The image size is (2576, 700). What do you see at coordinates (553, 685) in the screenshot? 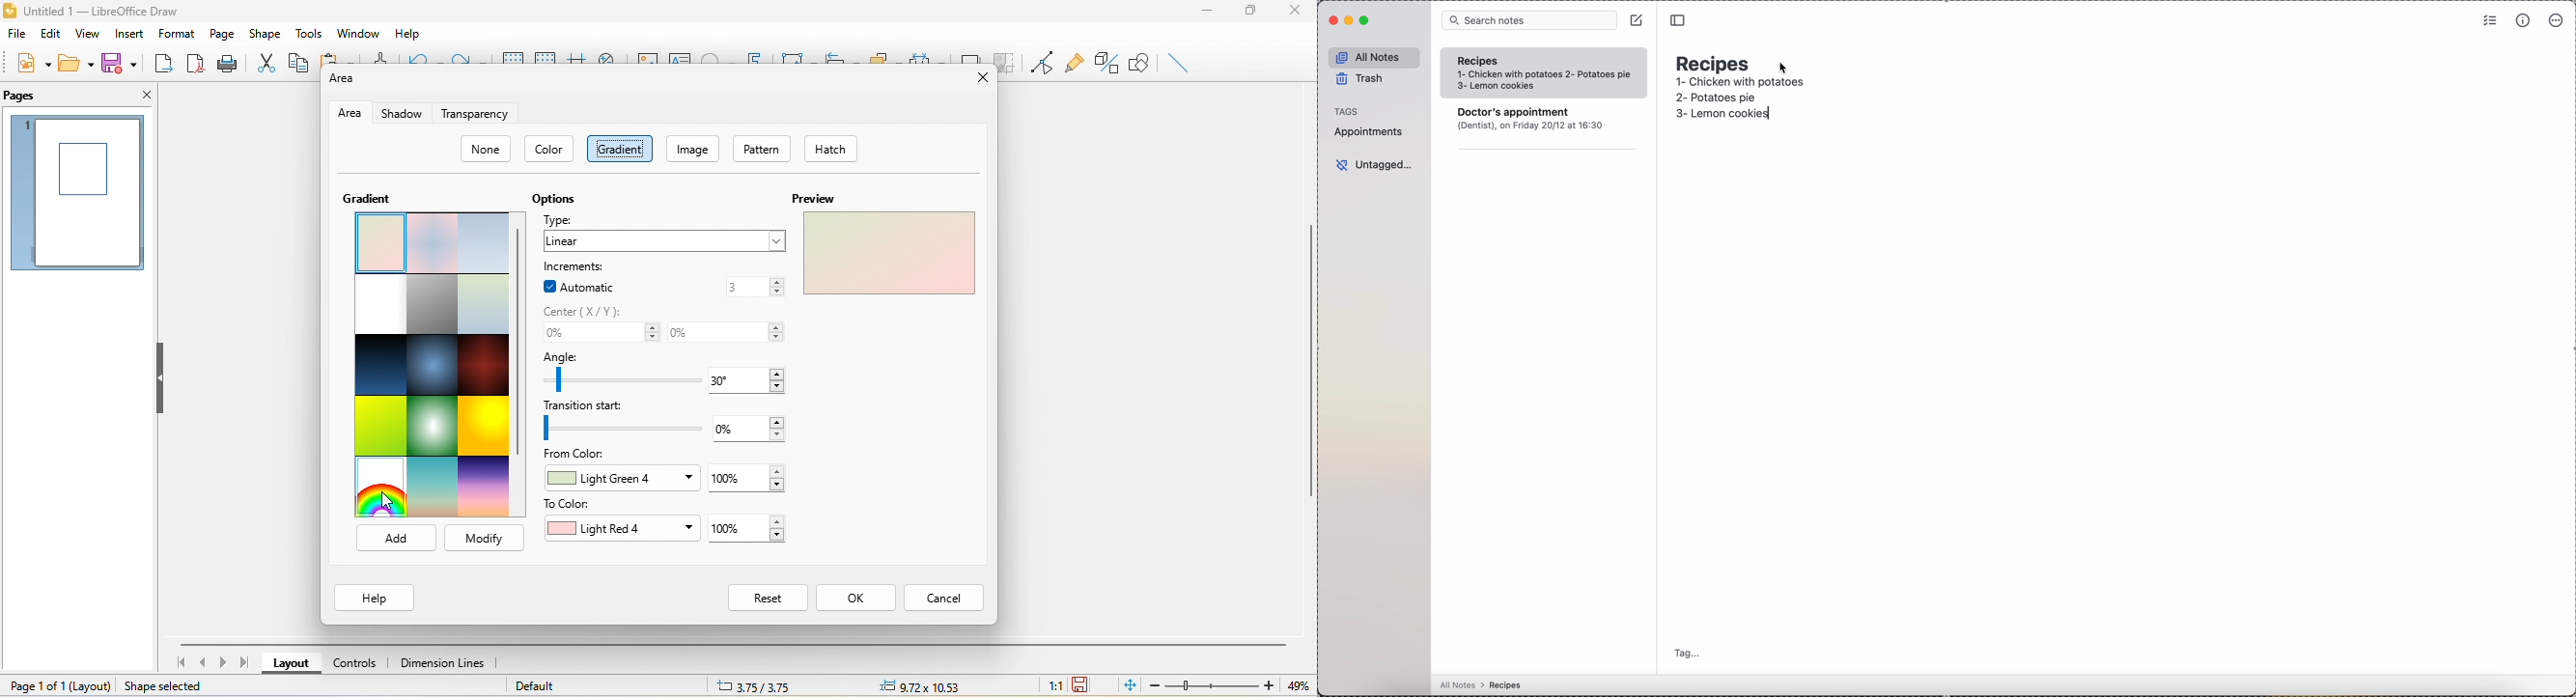
I see `default` at bounding box center [553, 685].